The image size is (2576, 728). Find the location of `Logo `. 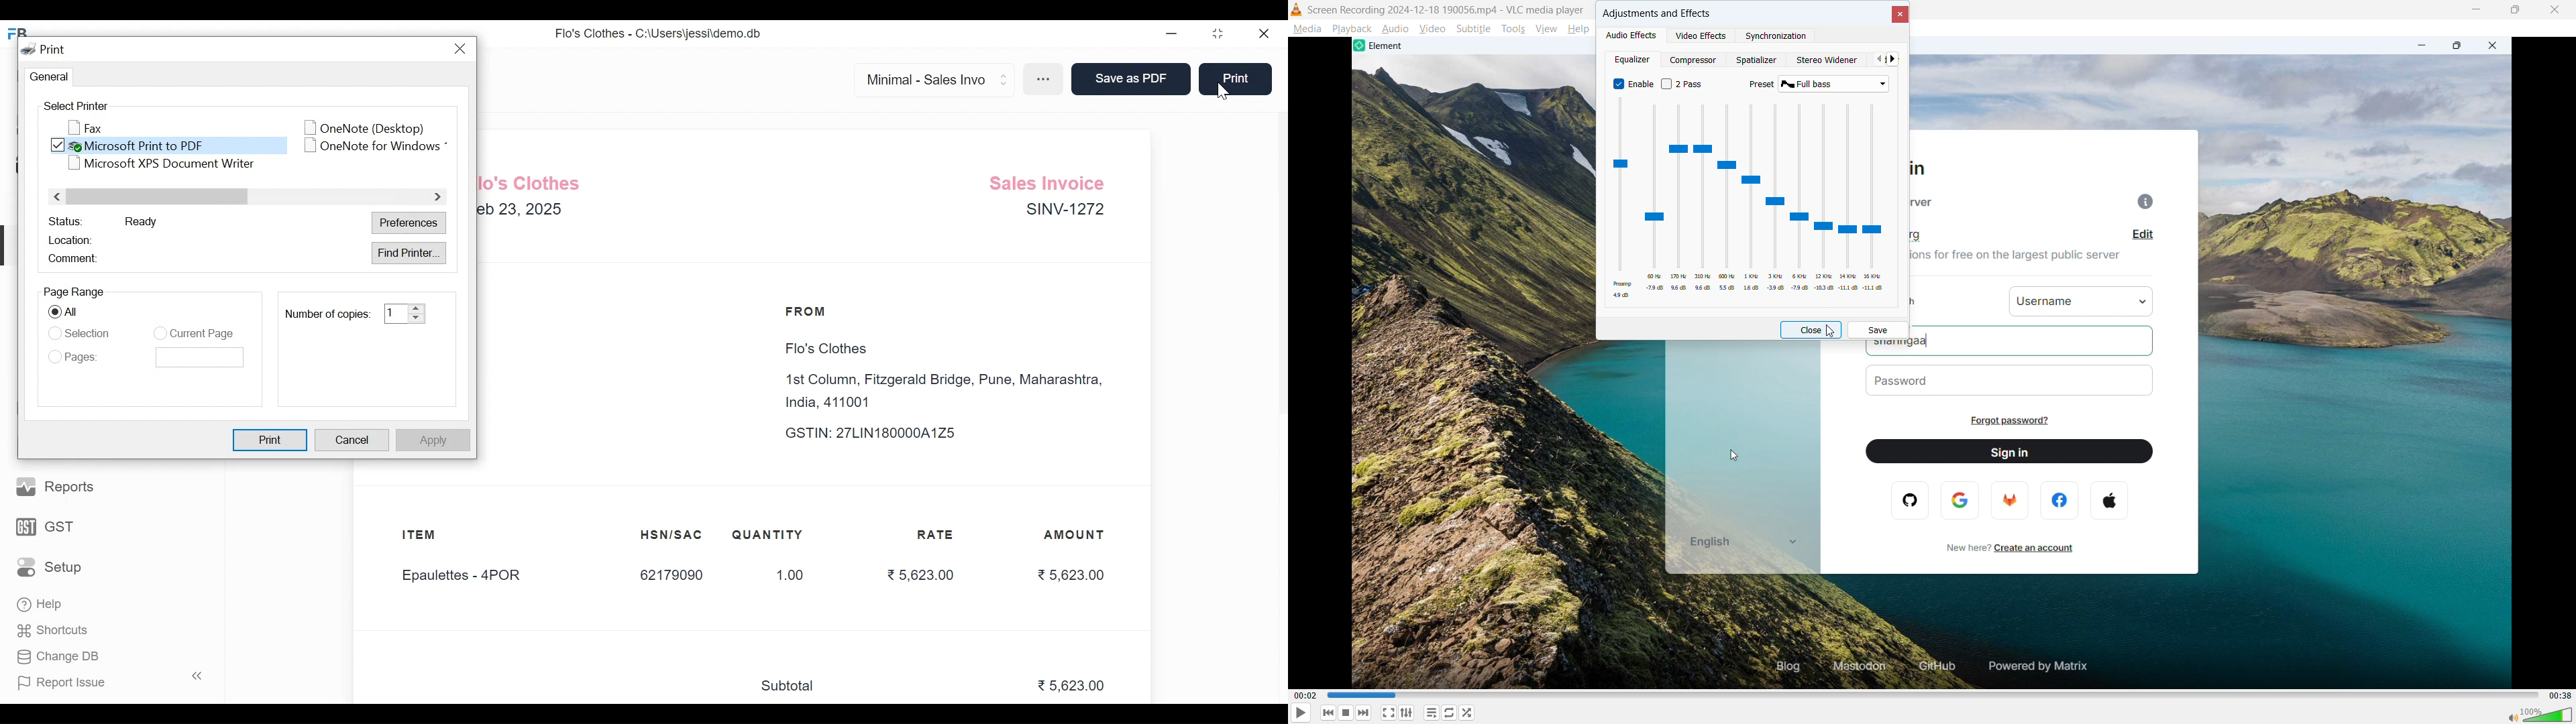

Logo  is located at coordinates (1297, 10).